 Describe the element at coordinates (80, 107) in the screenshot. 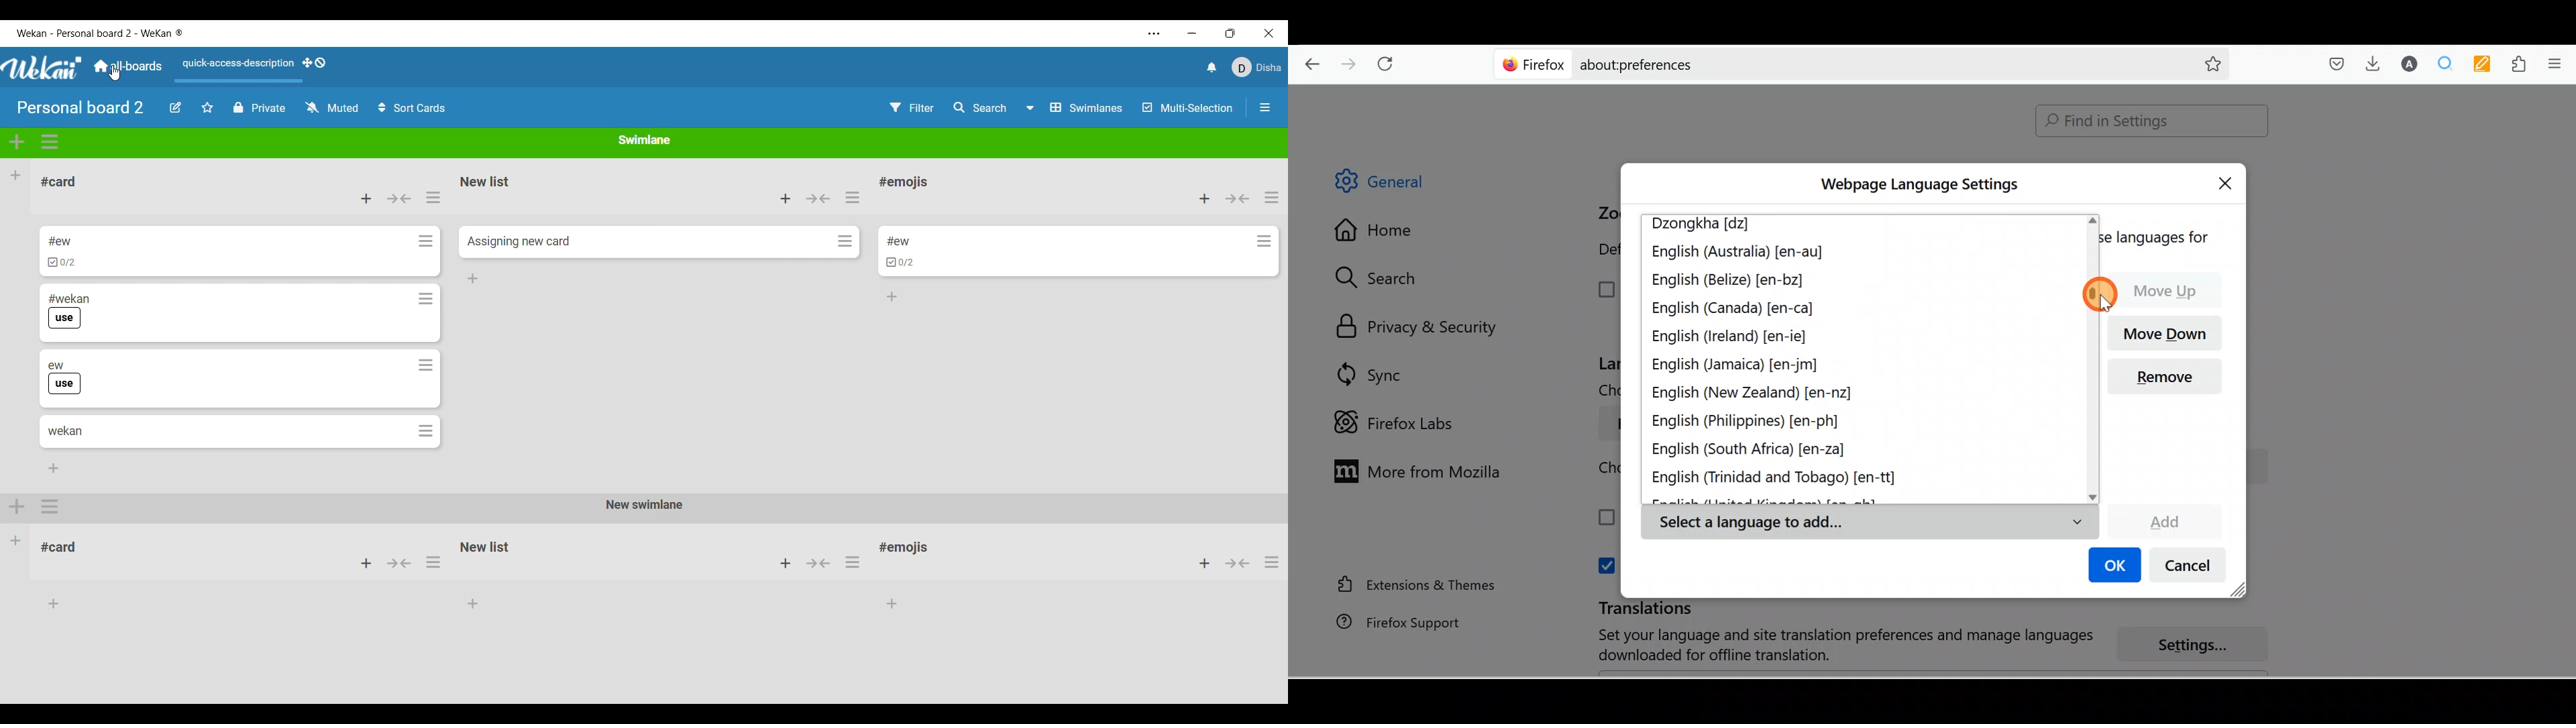

I see `Board name` at that location.